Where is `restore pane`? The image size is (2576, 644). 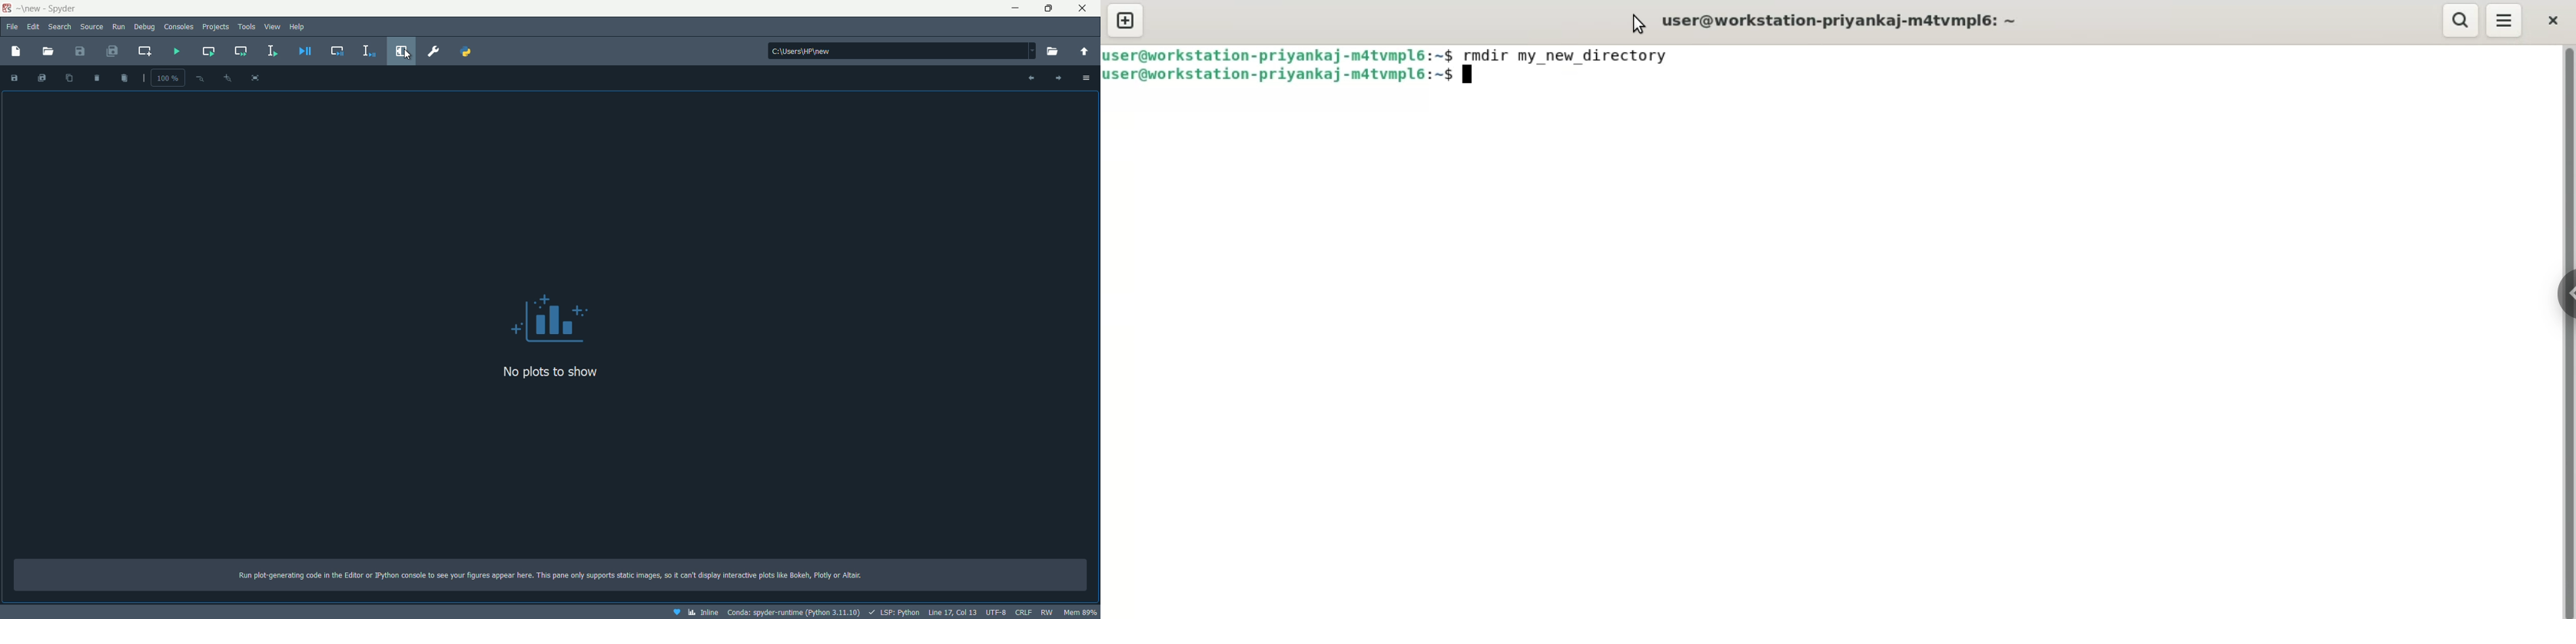
restore pane is located at coordinates (403, 51).